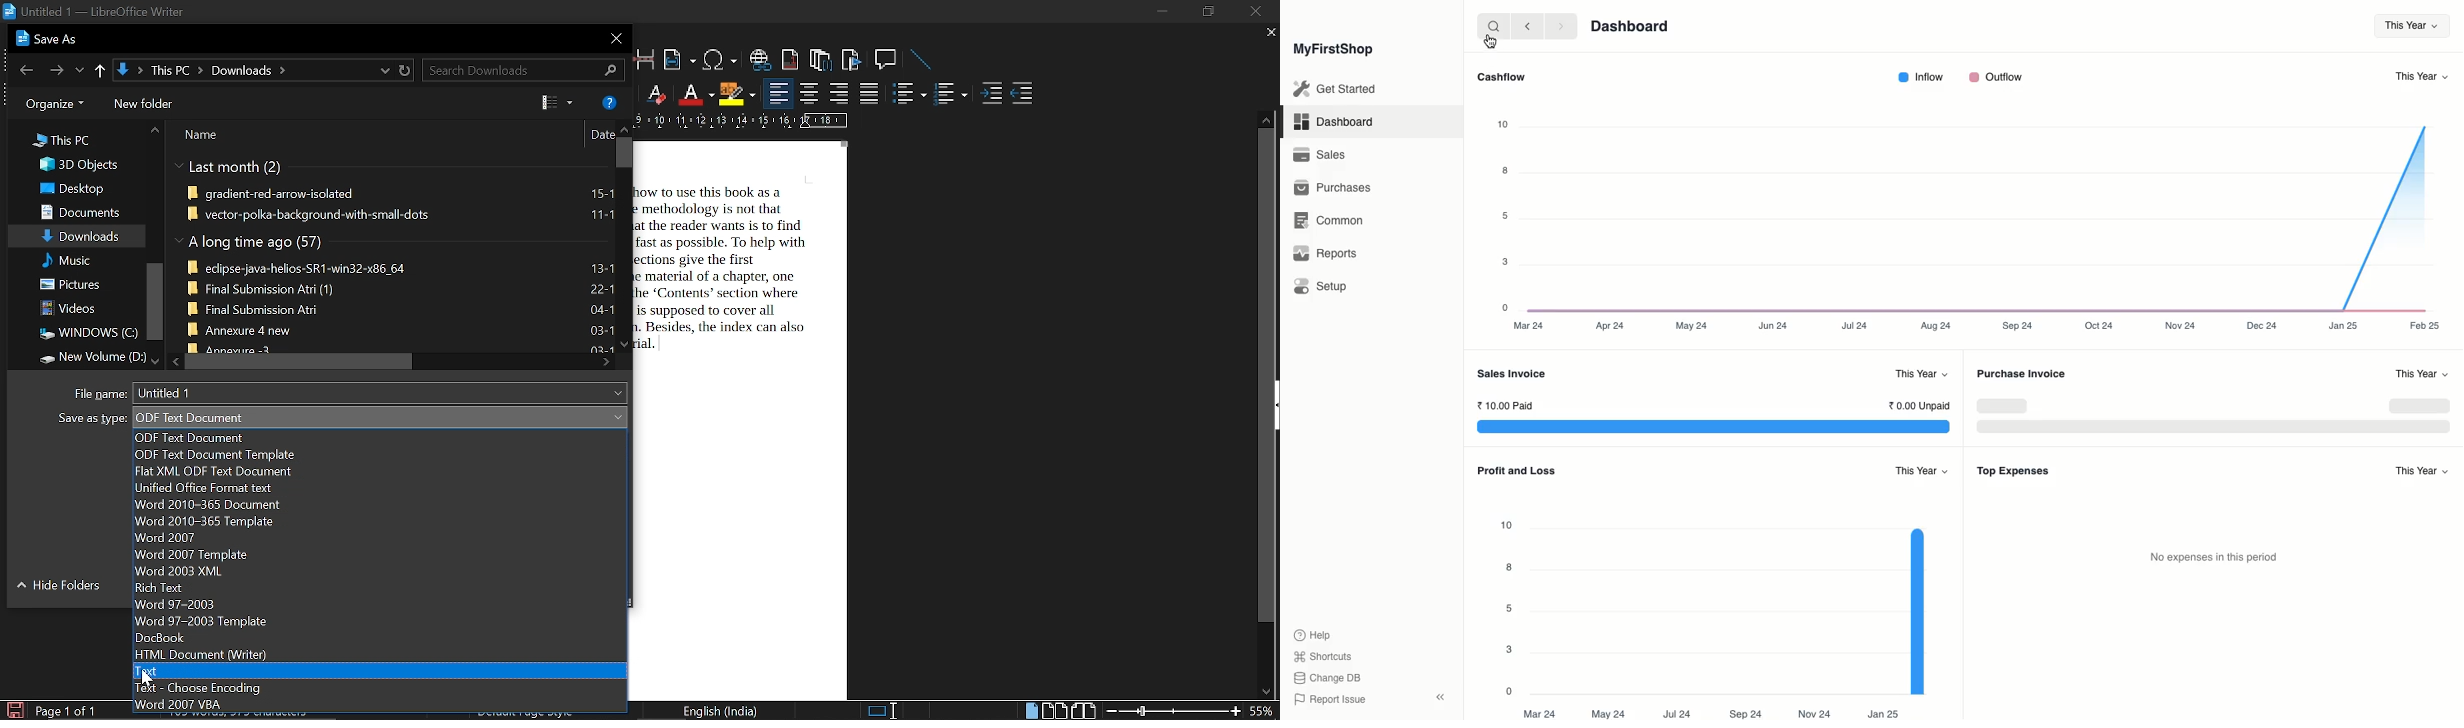  I want to click on 10, so click(1506, 123).